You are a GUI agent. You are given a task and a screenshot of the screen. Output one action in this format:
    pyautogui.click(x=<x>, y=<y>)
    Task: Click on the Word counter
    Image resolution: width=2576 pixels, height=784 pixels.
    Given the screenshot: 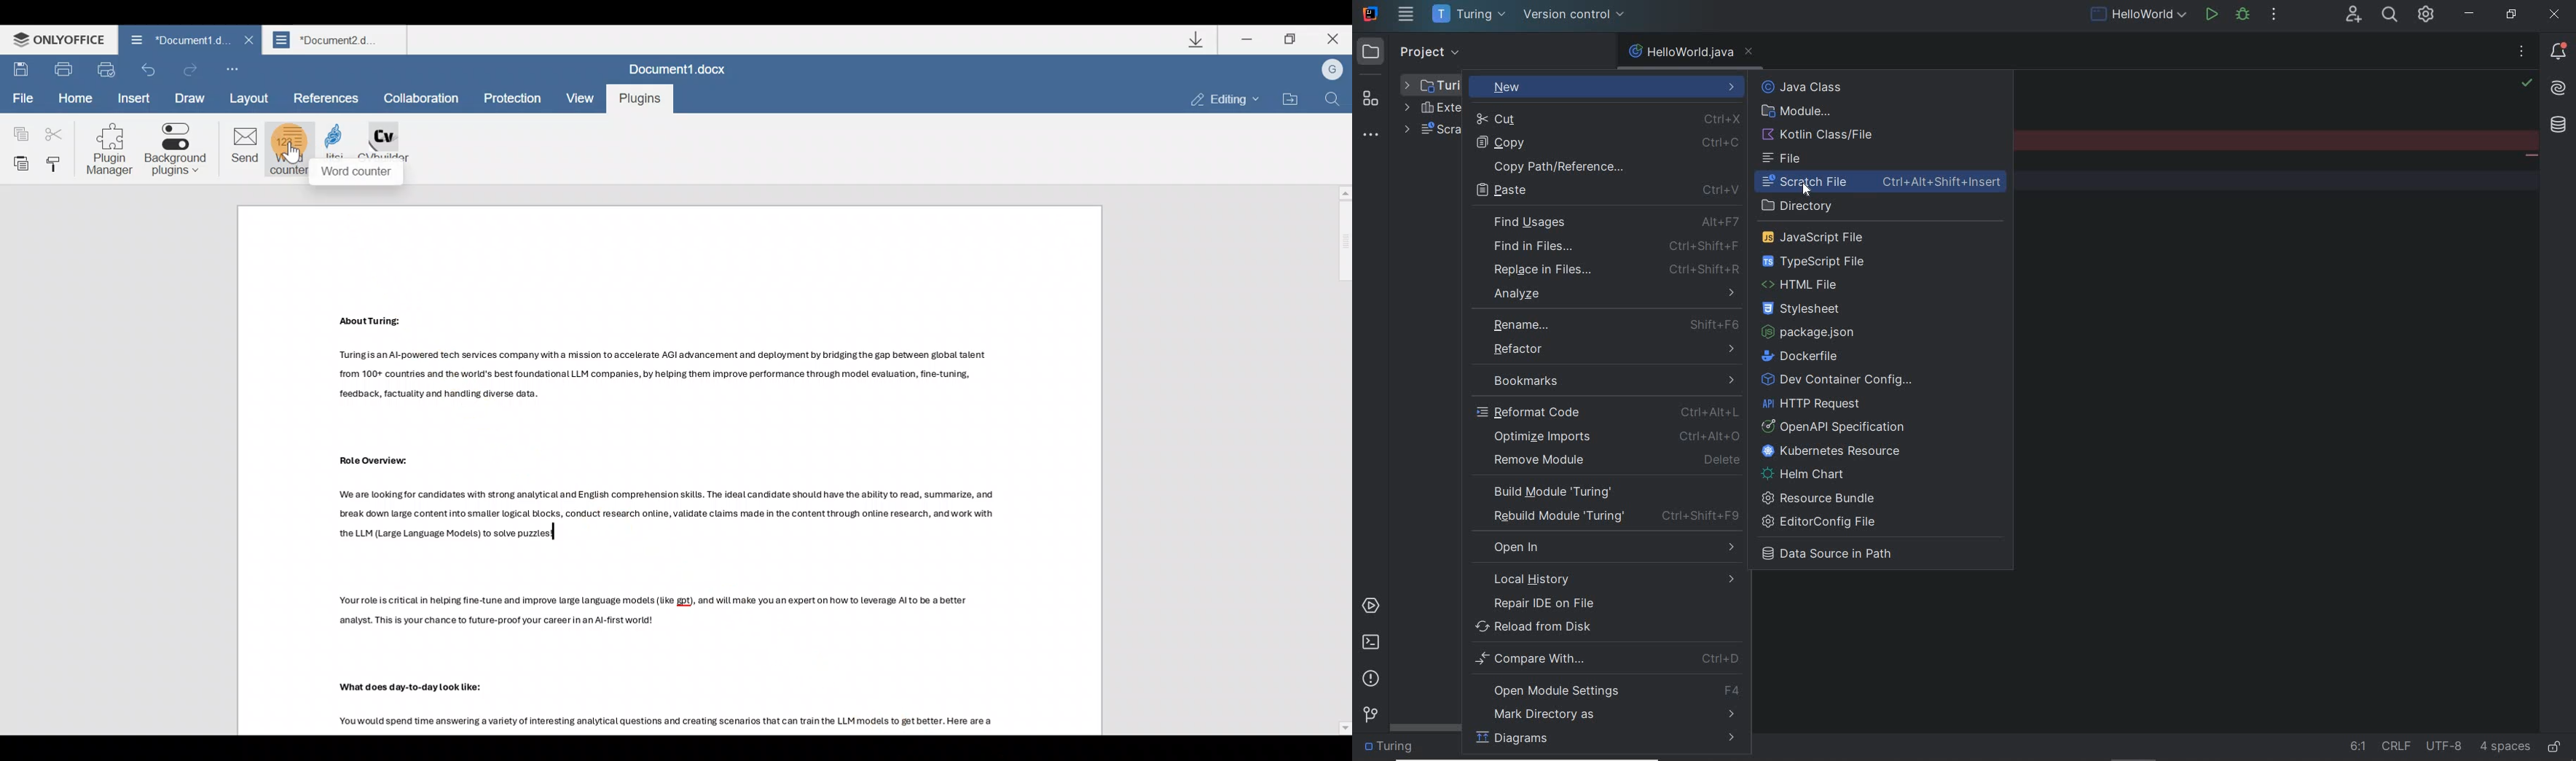 What is the action you would take?
    pyautogui.click(x=292, y=150)
    